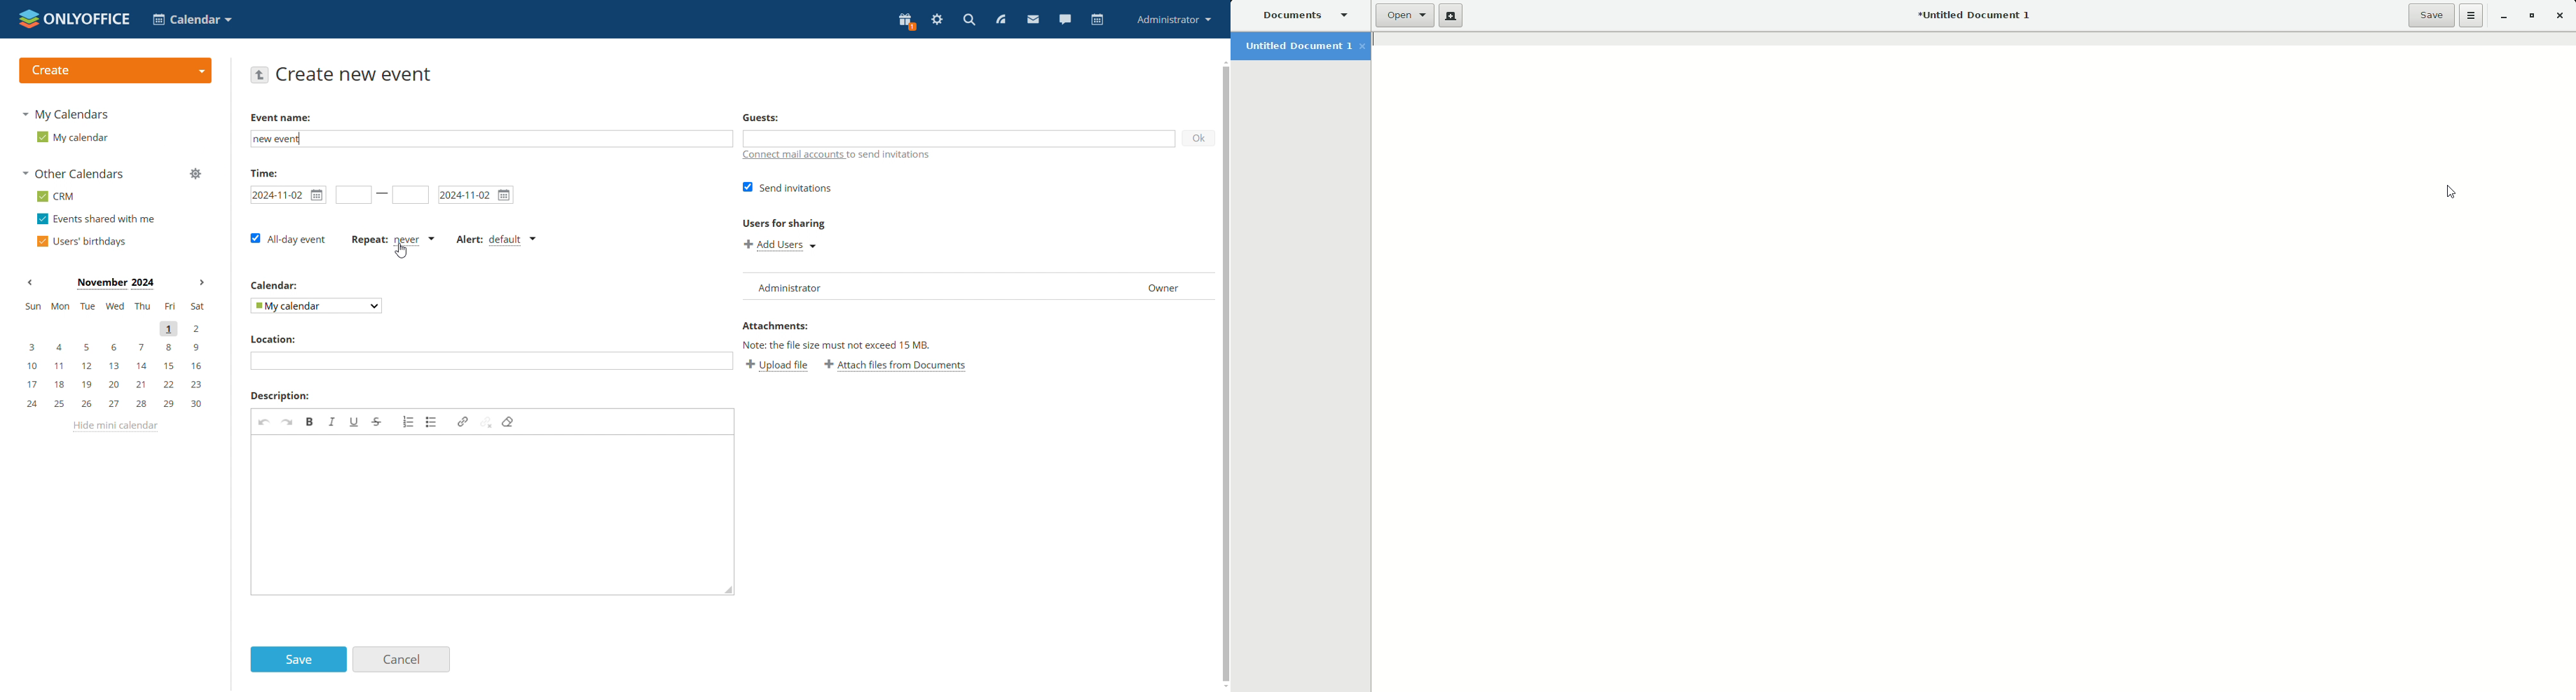 This screenshot has width=2576, height=700. What do you see at coordinates (260, 75) in the screenshot?
I see `go back` at bounding box center [260, 75].